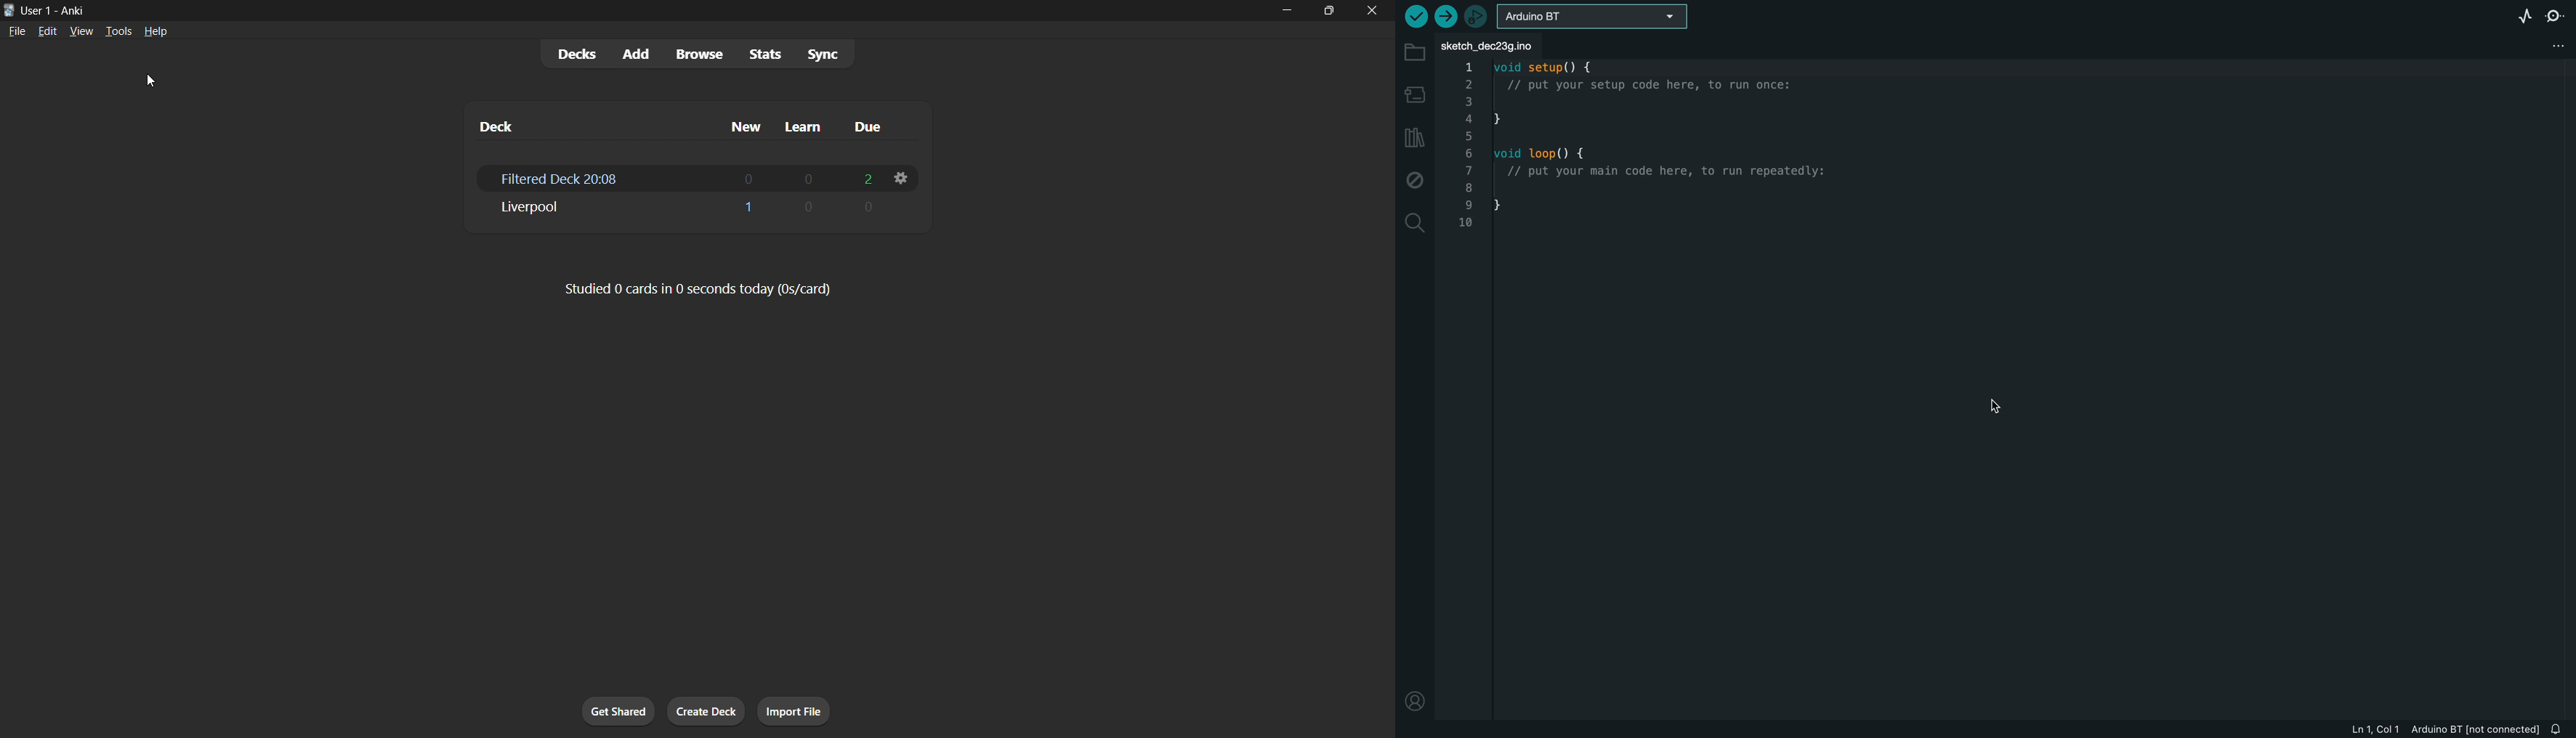 The image size is (2576, 756). What do you see at coordinates (36, 9) in the screenshot?
I see `User 1` at bounding box center [36, 9].